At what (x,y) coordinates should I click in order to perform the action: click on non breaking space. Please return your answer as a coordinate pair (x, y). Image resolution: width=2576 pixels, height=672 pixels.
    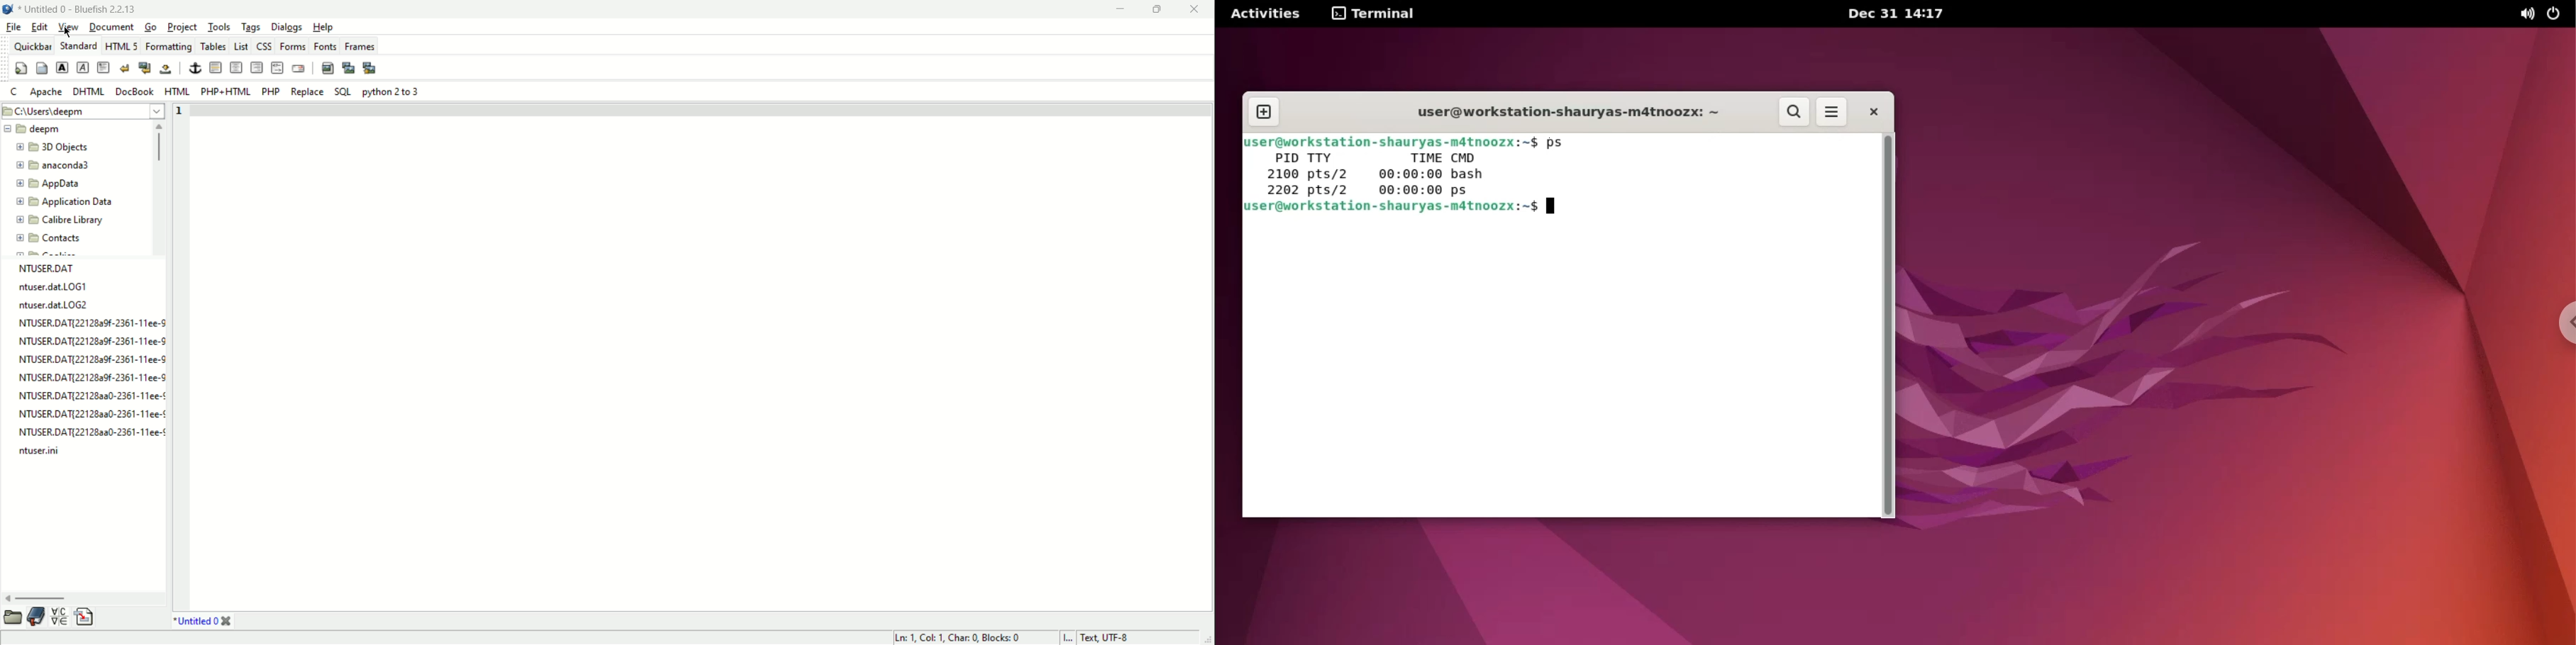
    Looking at the image, I should click on (165, 69).